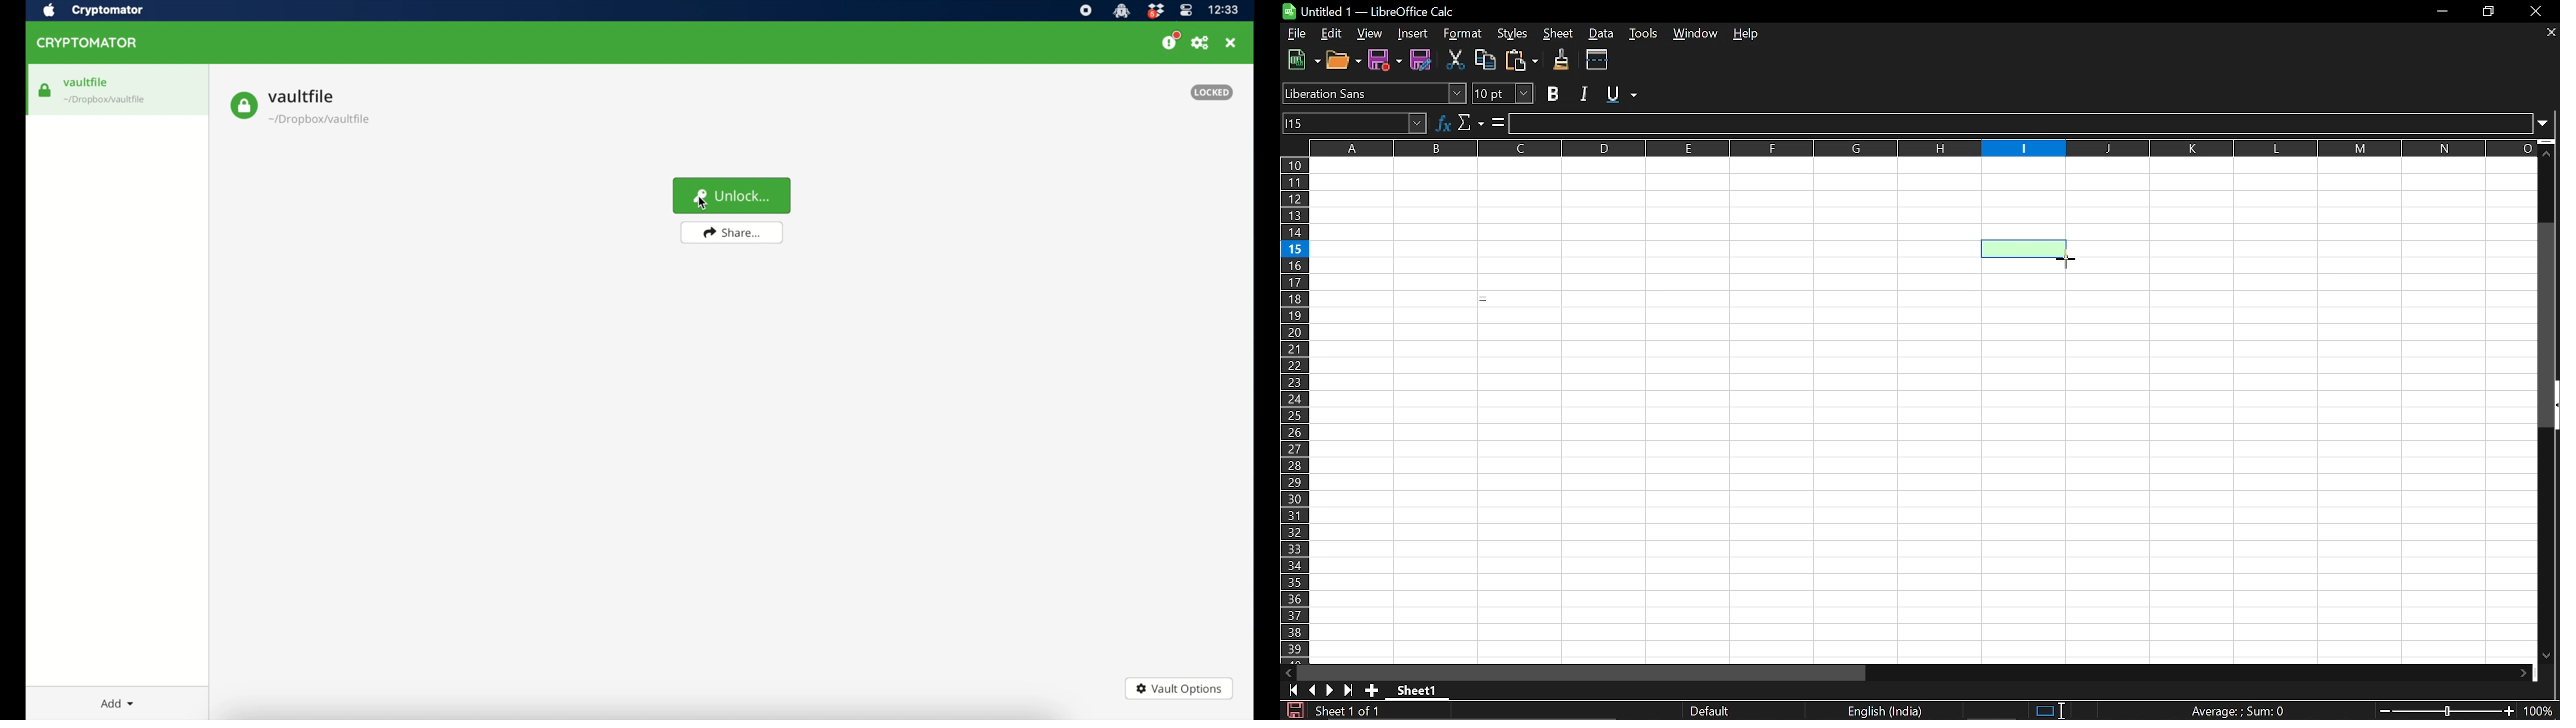 The width and height of the screenshot is (2576, 728). I want to click on Sheet, so click(1557, 34).